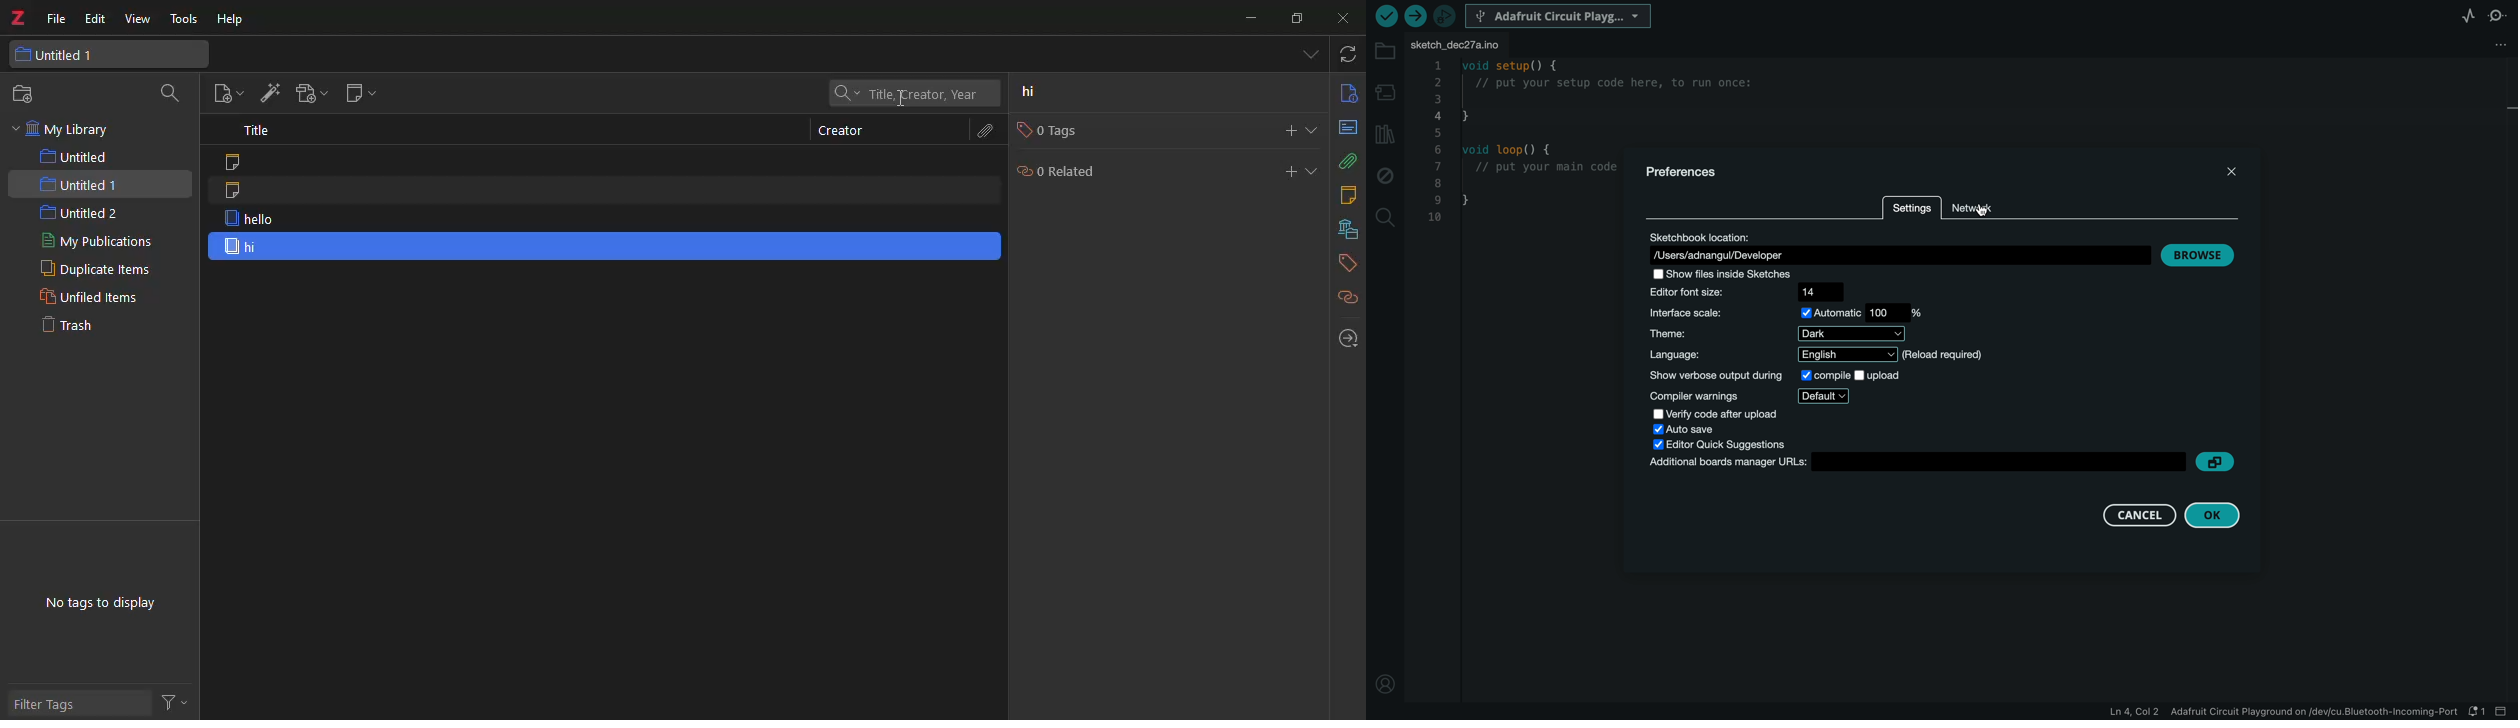 The height and width of the screenshot is (728, 2520). Describe the element at coordinates (1461, 46) in the screenshot. I see `file tab` at that location.